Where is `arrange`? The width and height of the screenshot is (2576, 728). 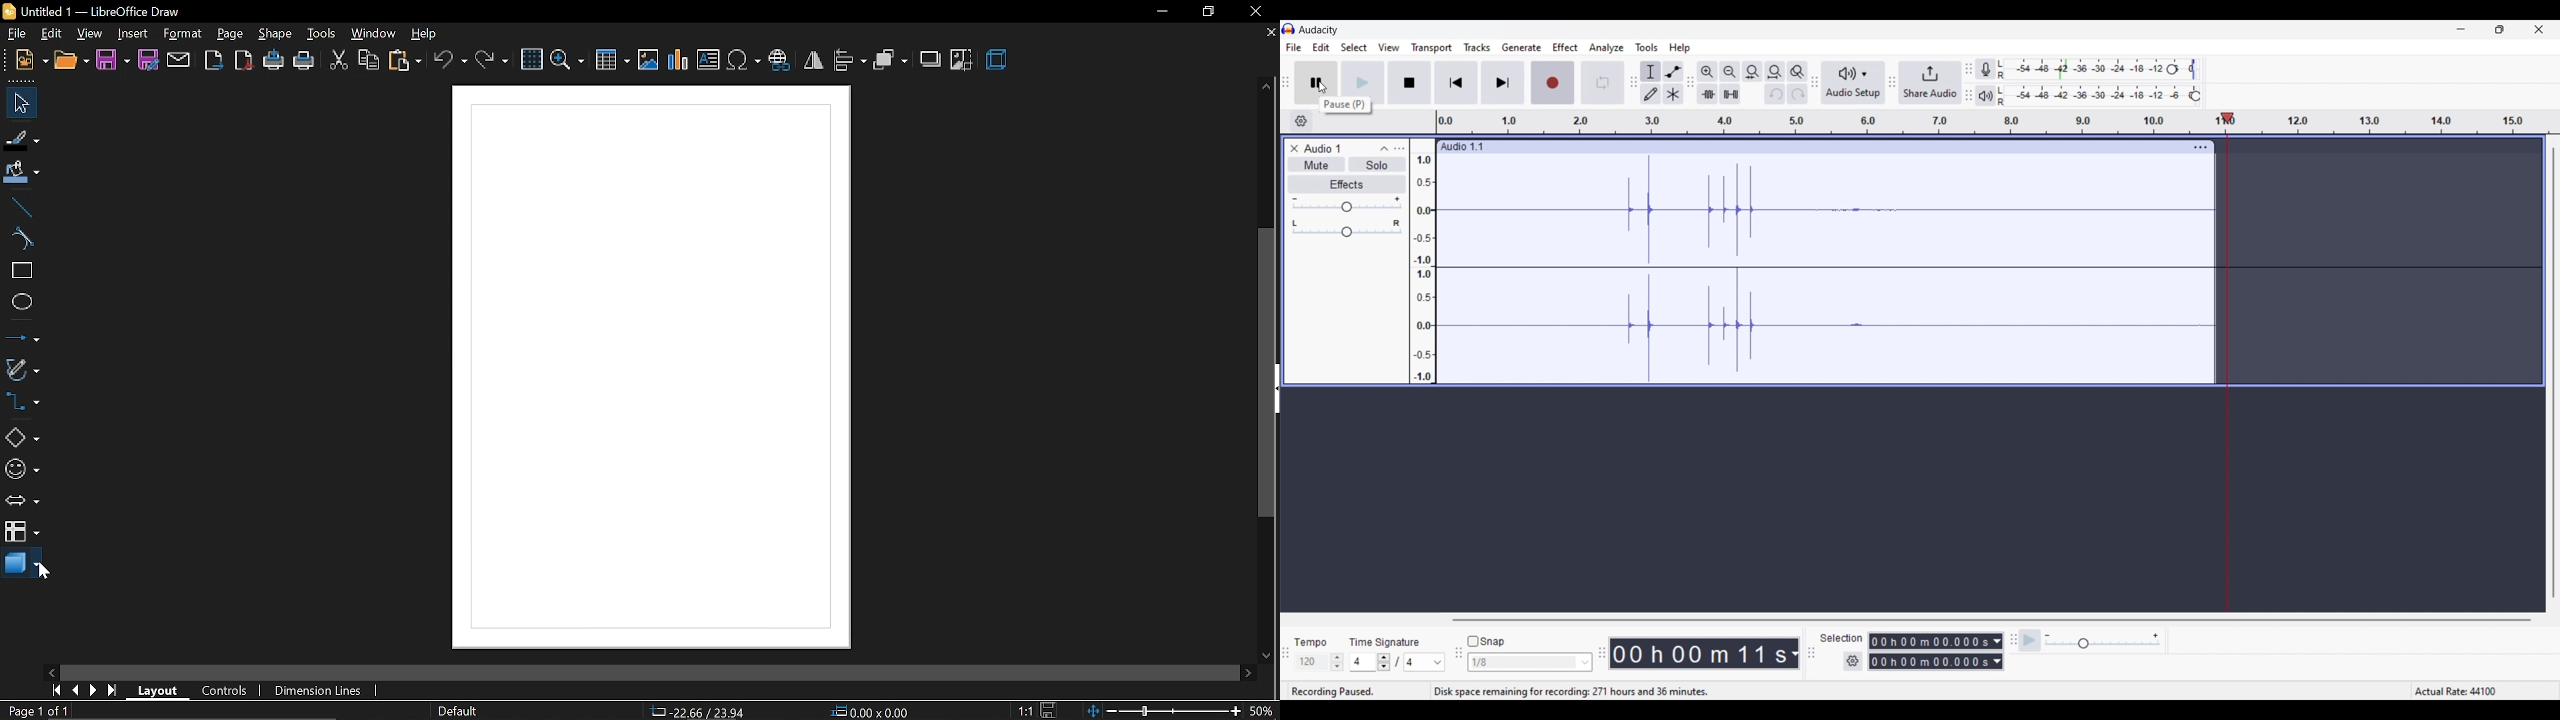 arrange is located at coordinates (891, 60).